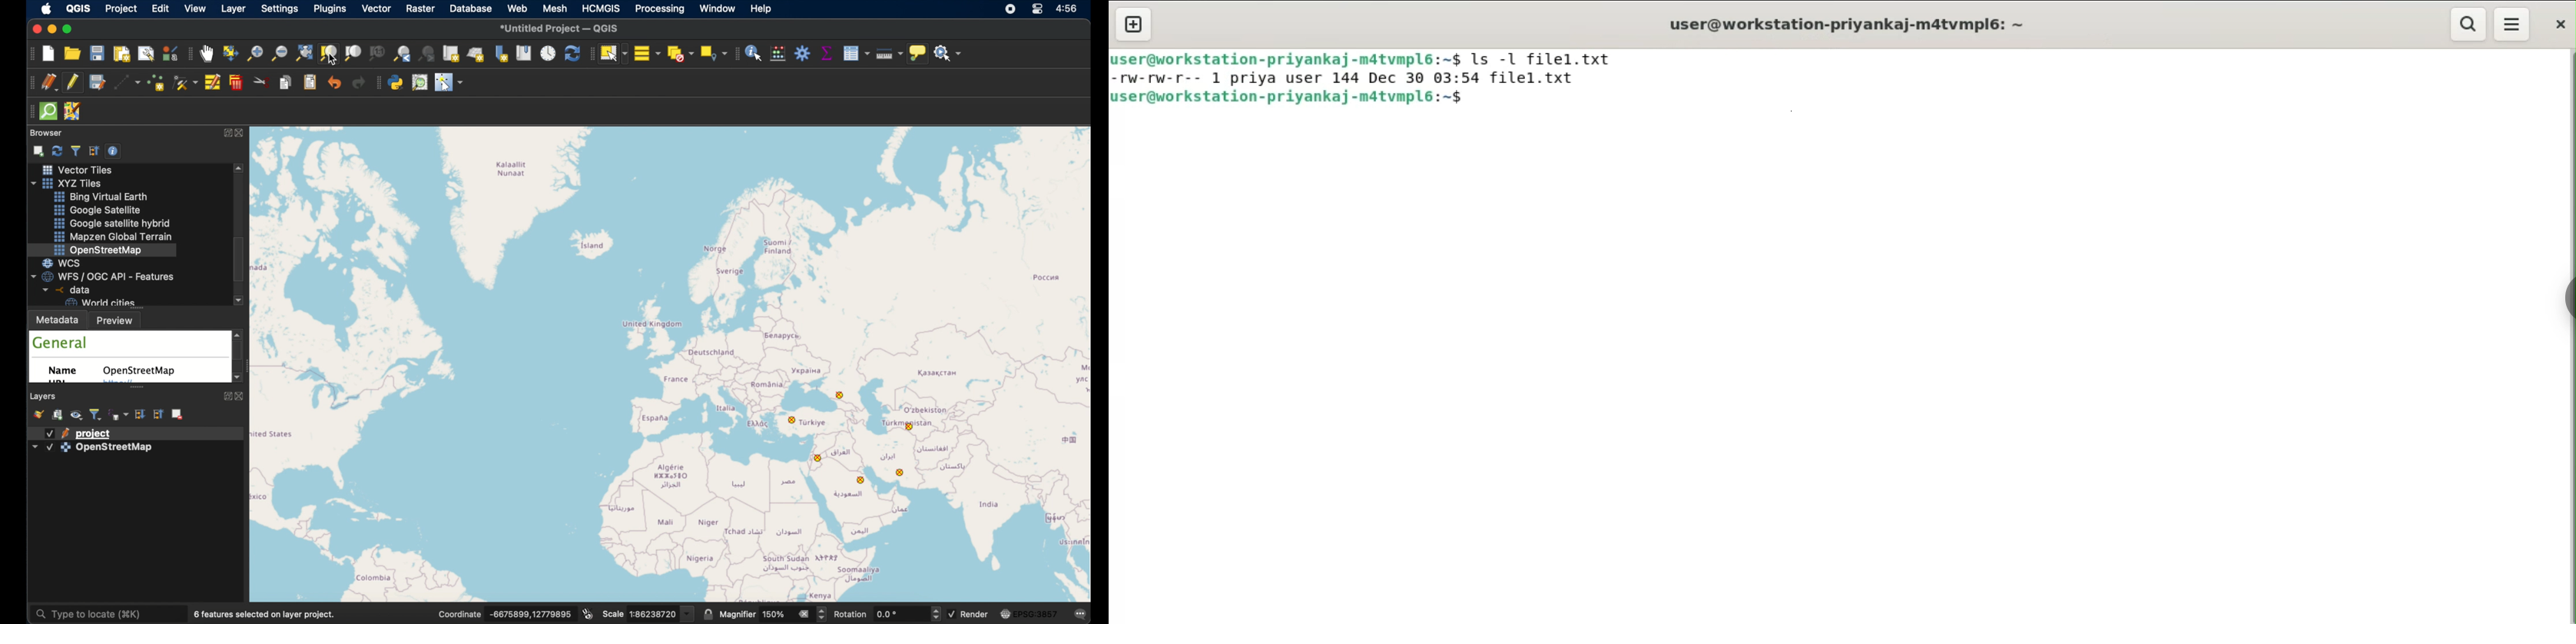 This screenshot has height=644, width=2576. I want to click on close, so click(244, 133).